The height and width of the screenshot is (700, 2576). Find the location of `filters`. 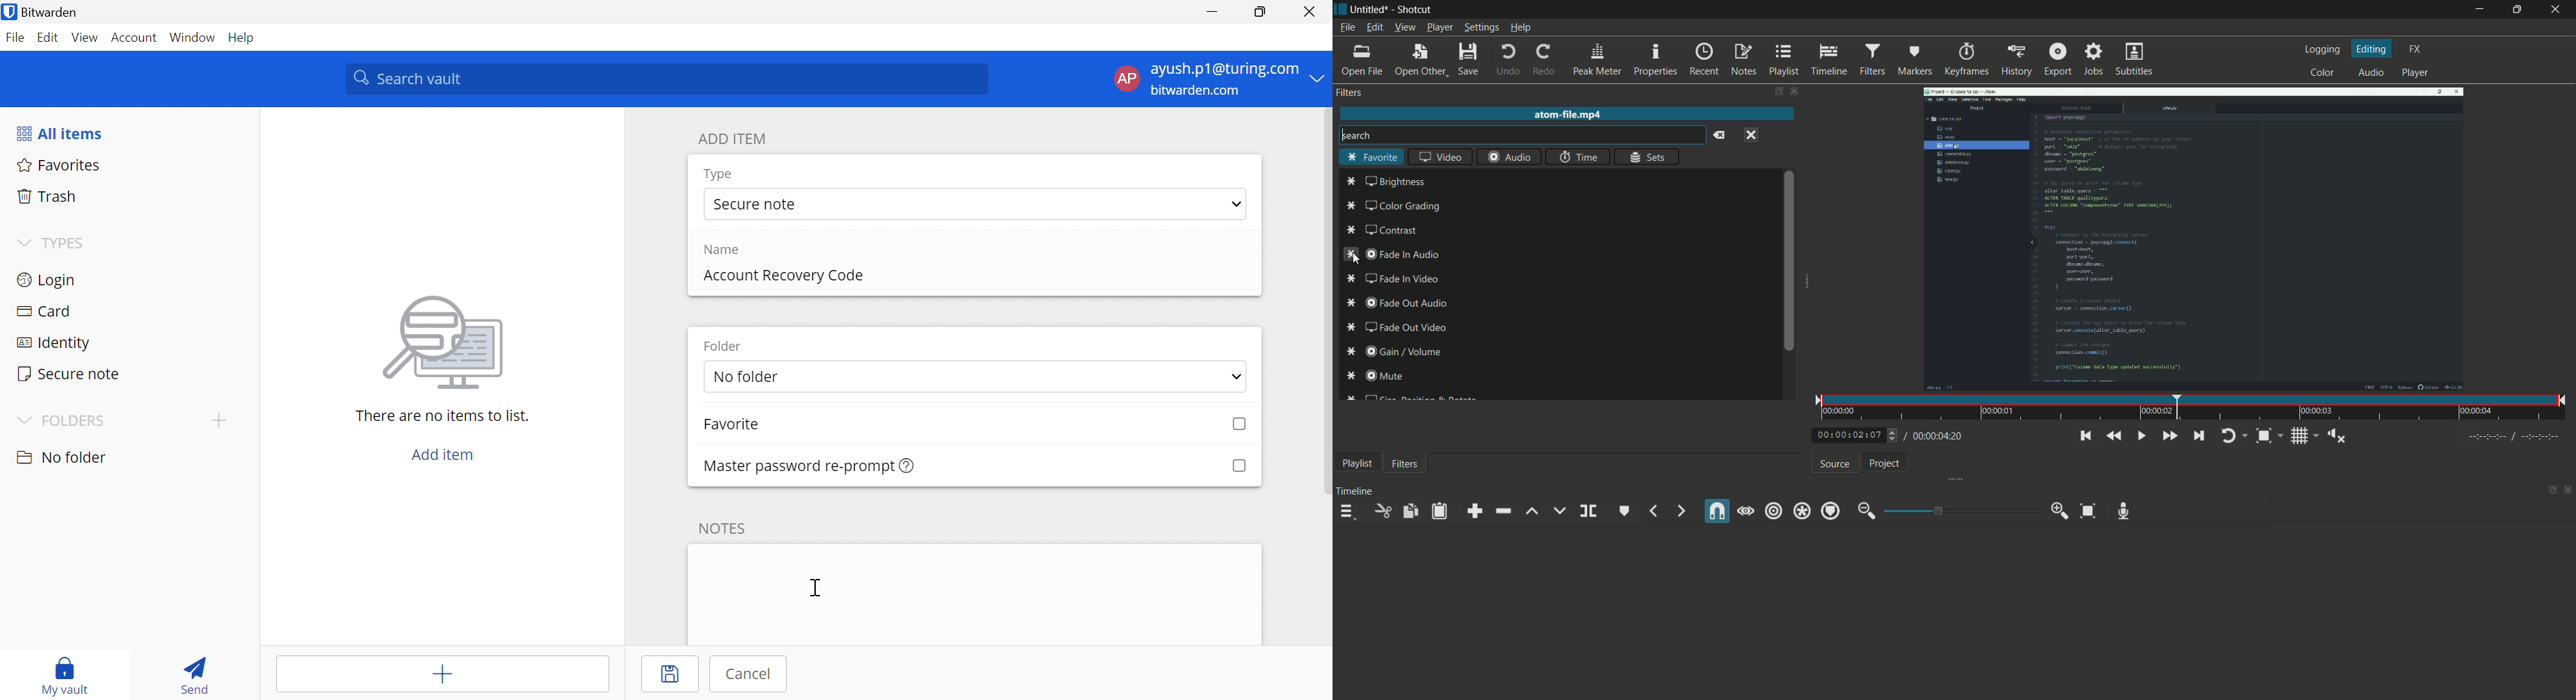

filters is located at coordinates (1872, 60).